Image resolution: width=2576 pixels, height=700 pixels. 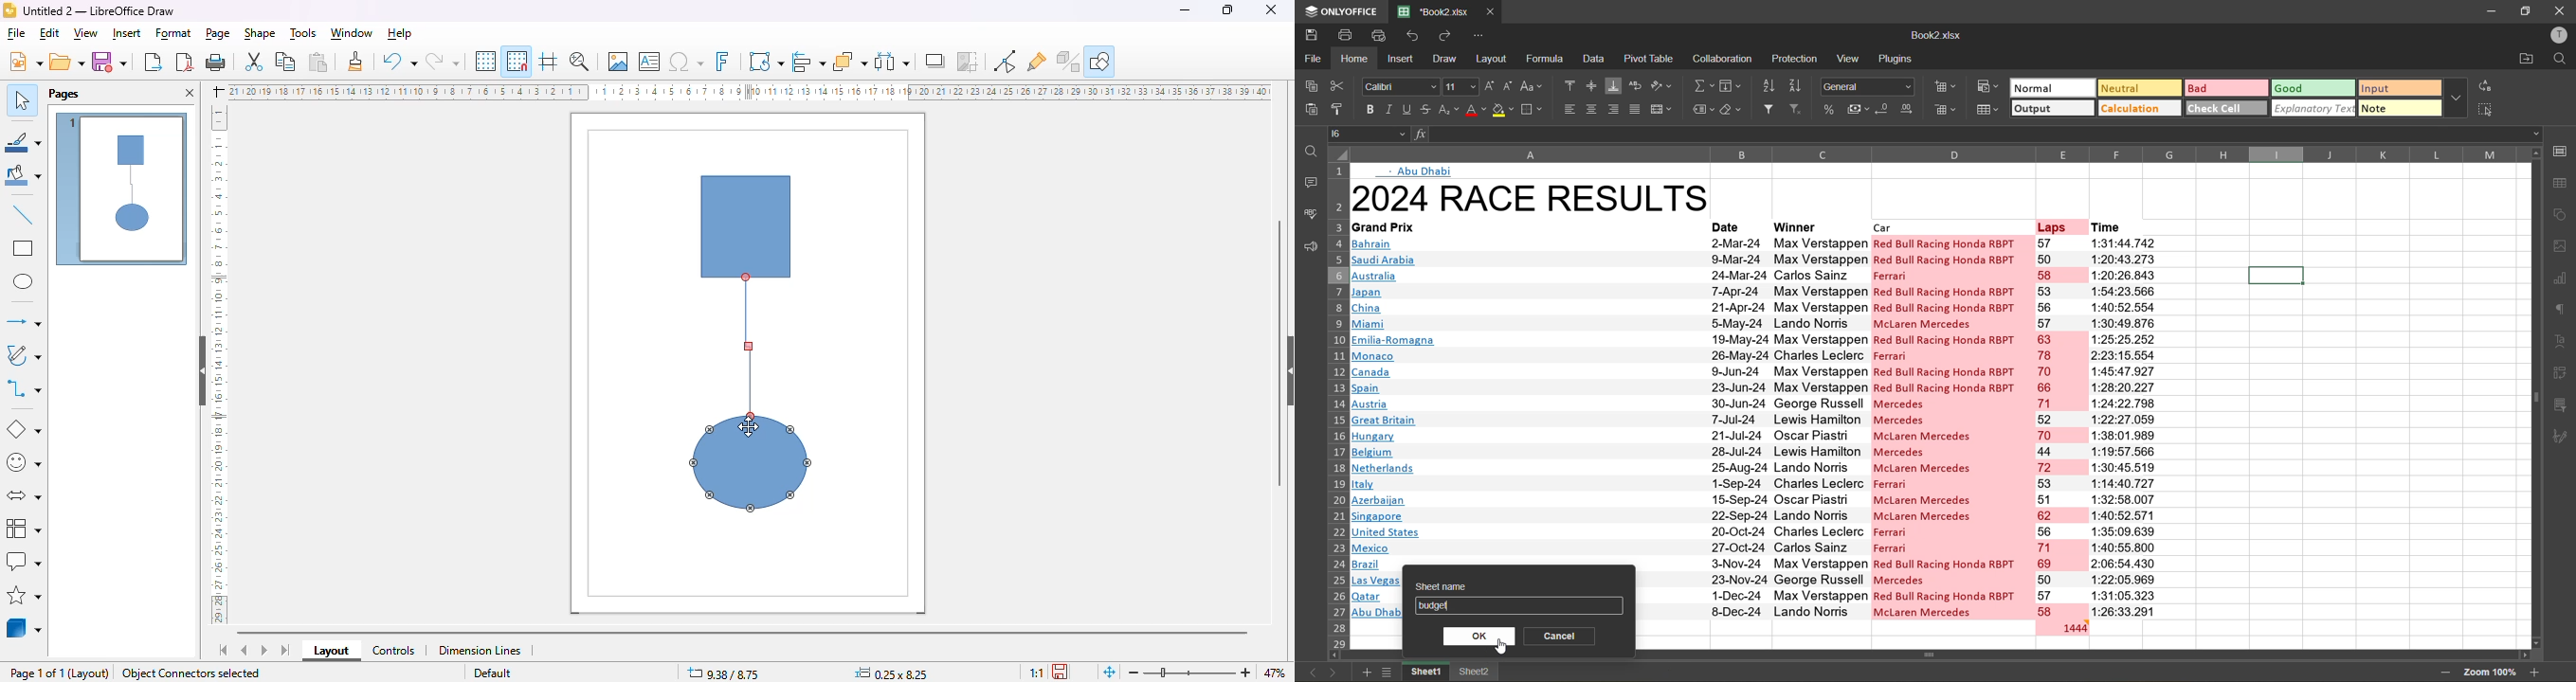 What do you see at coordinates (748, 226) in the screenshot?
I see `shape 1` at bounding box center [748, 226].